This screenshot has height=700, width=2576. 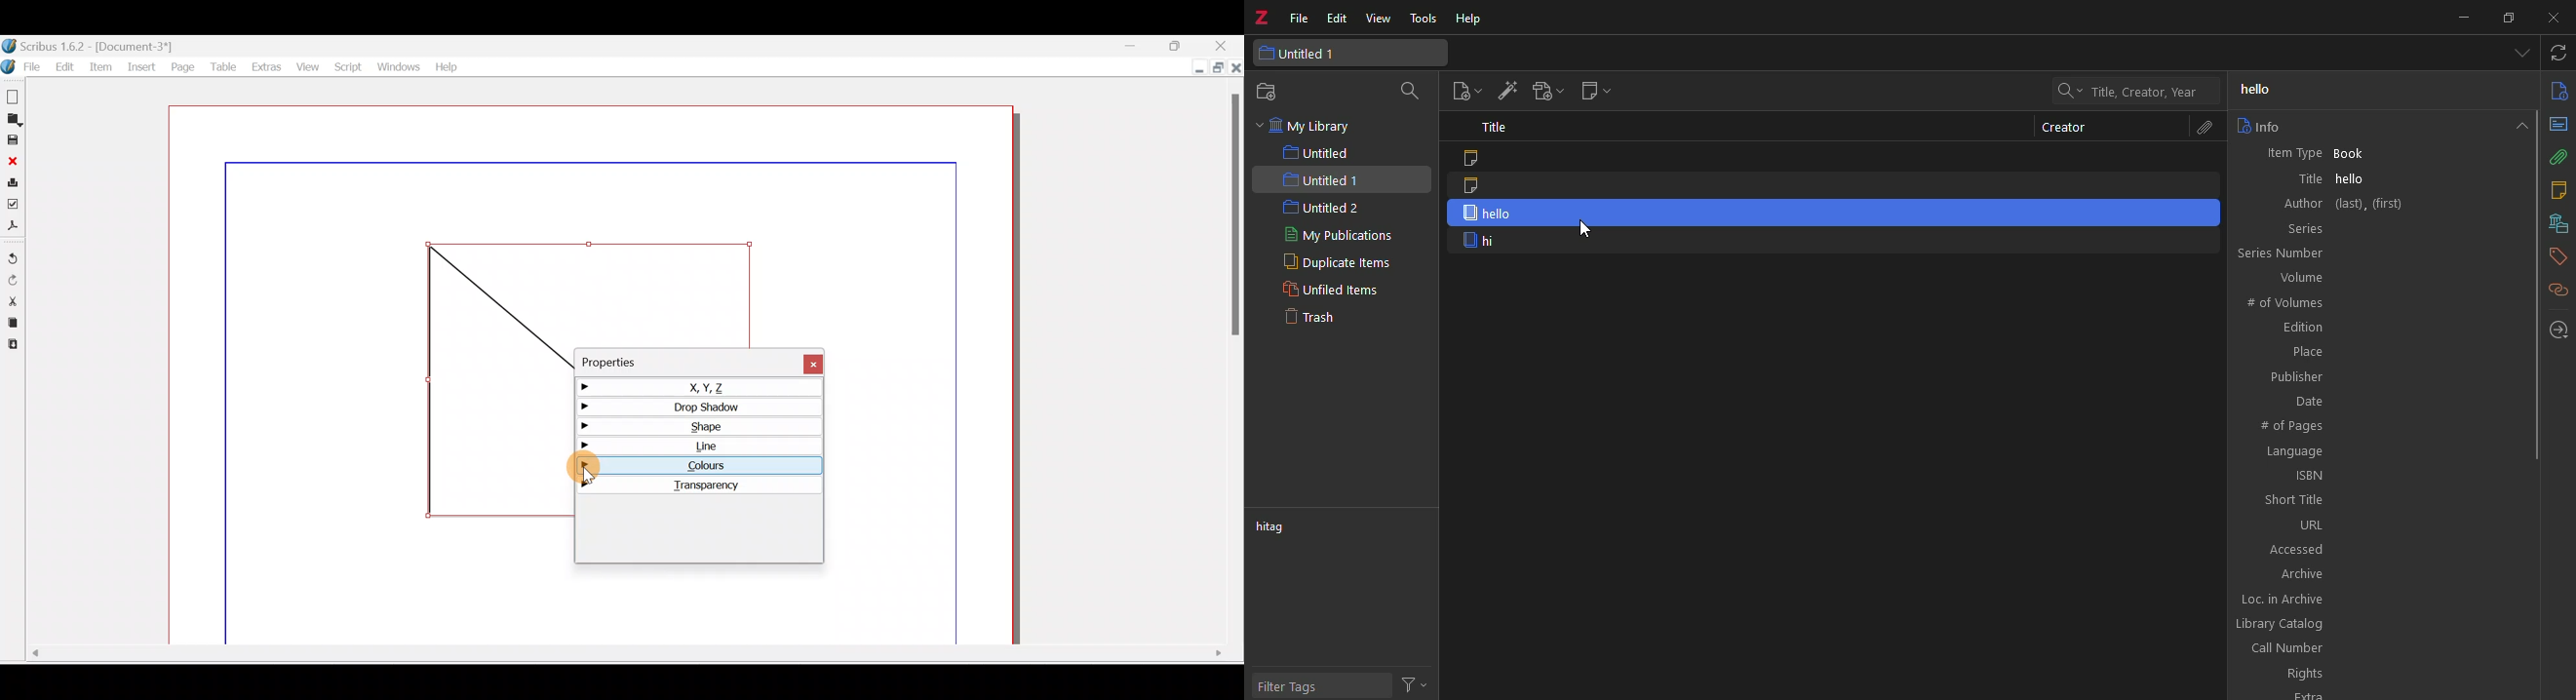 What do you see at coordinates (1592, 229) in the screenshot?
I see `cursor` at bounding box center [1592, 229].